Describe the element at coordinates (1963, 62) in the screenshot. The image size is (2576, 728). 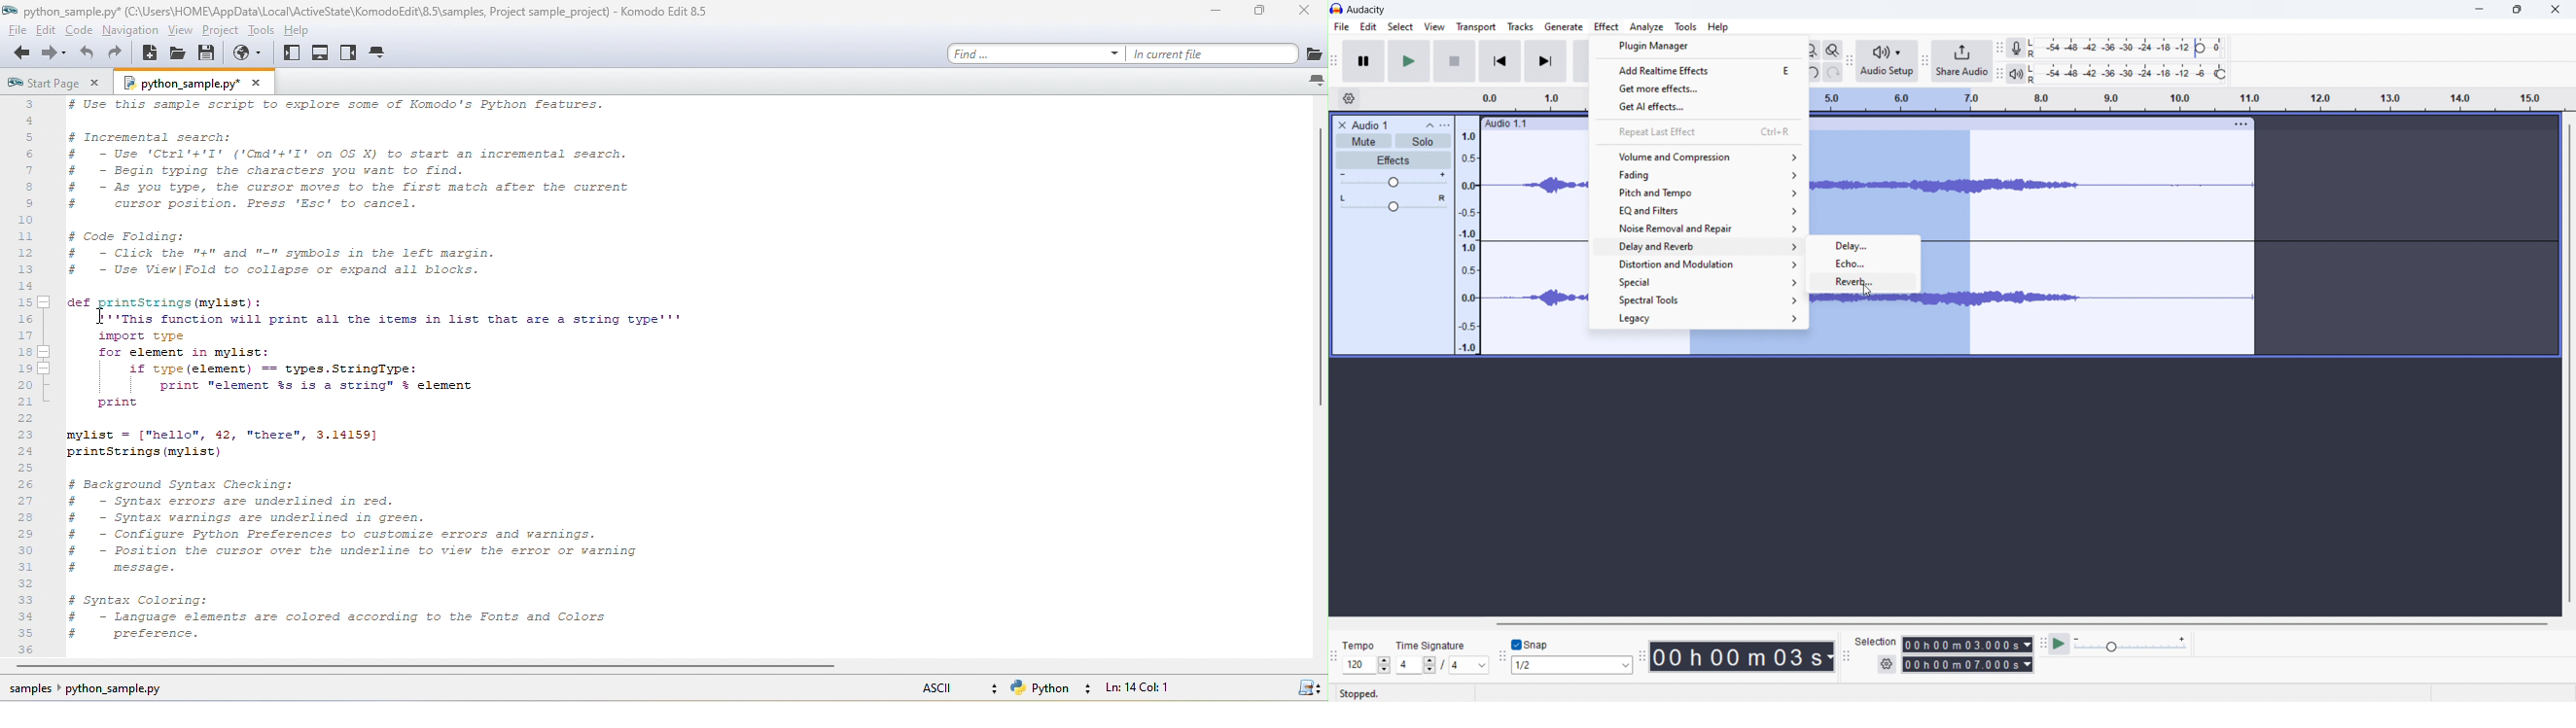
I see `share audio` at that location.